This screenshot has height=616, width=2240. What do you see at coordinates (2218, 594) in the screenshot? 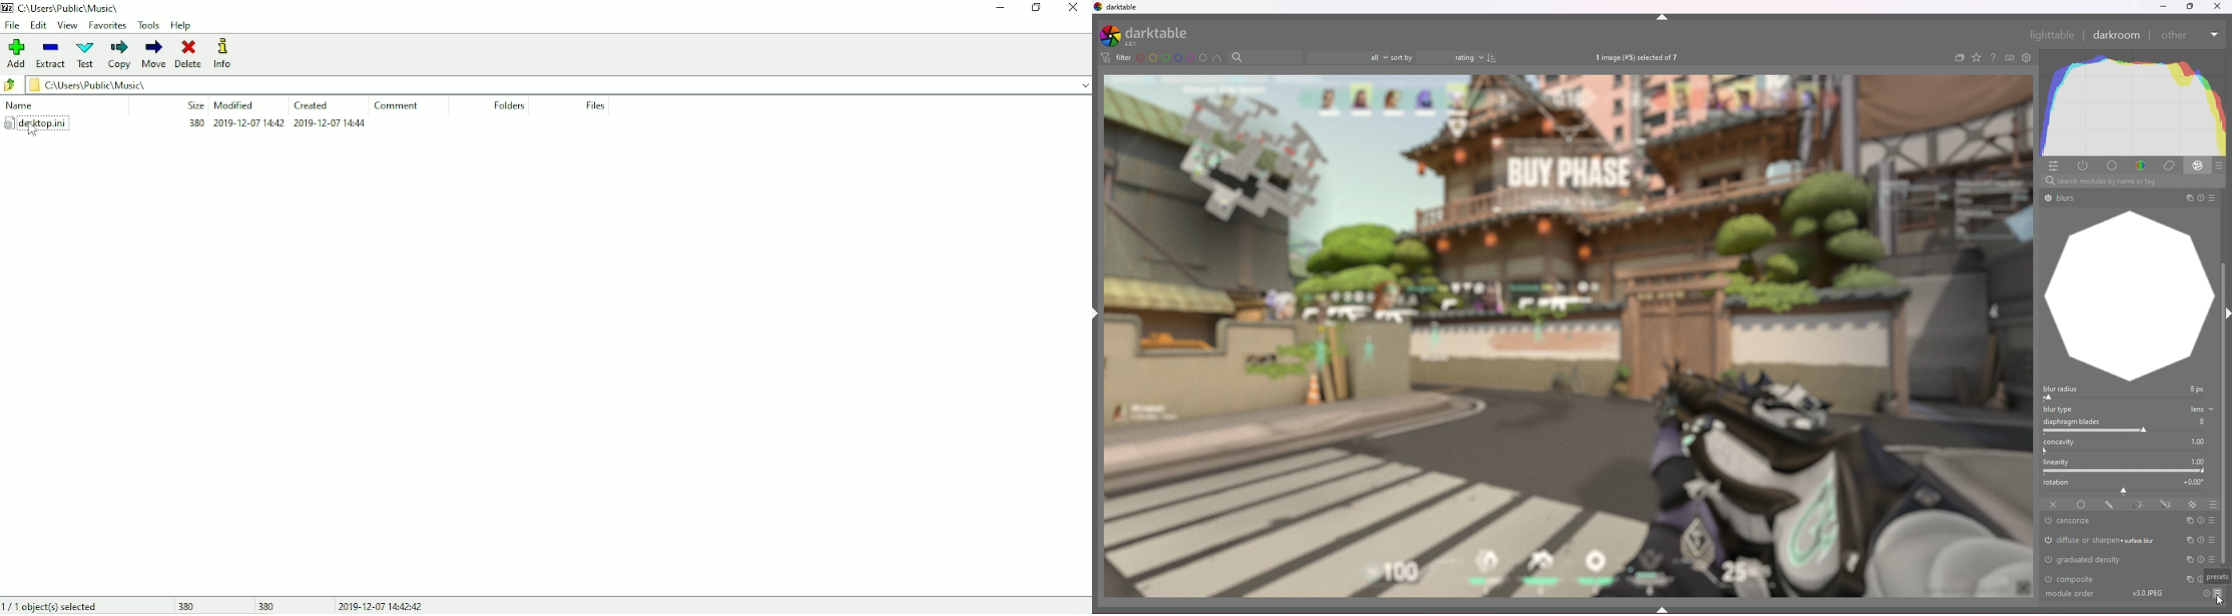
I see `` at bounding box center [2218, 594].